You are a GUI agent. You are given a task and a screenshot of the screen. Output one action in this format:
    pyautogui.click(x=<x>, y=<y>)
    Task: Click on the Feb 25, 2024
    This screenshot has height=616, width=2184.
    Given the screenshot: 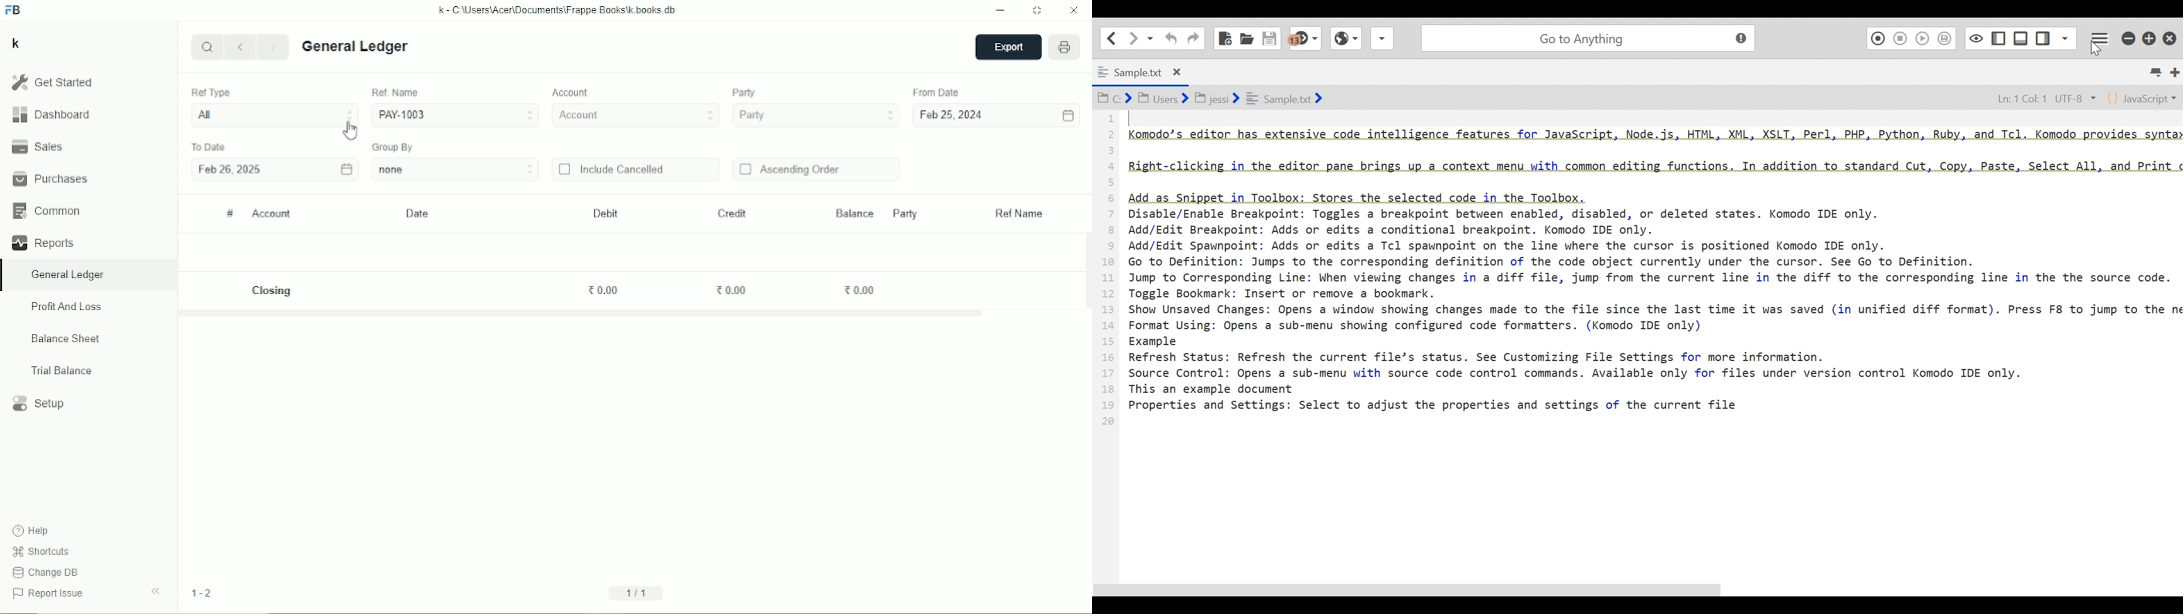 What is the action you would take?
    pyautogui.click(x=953, y=116)
    